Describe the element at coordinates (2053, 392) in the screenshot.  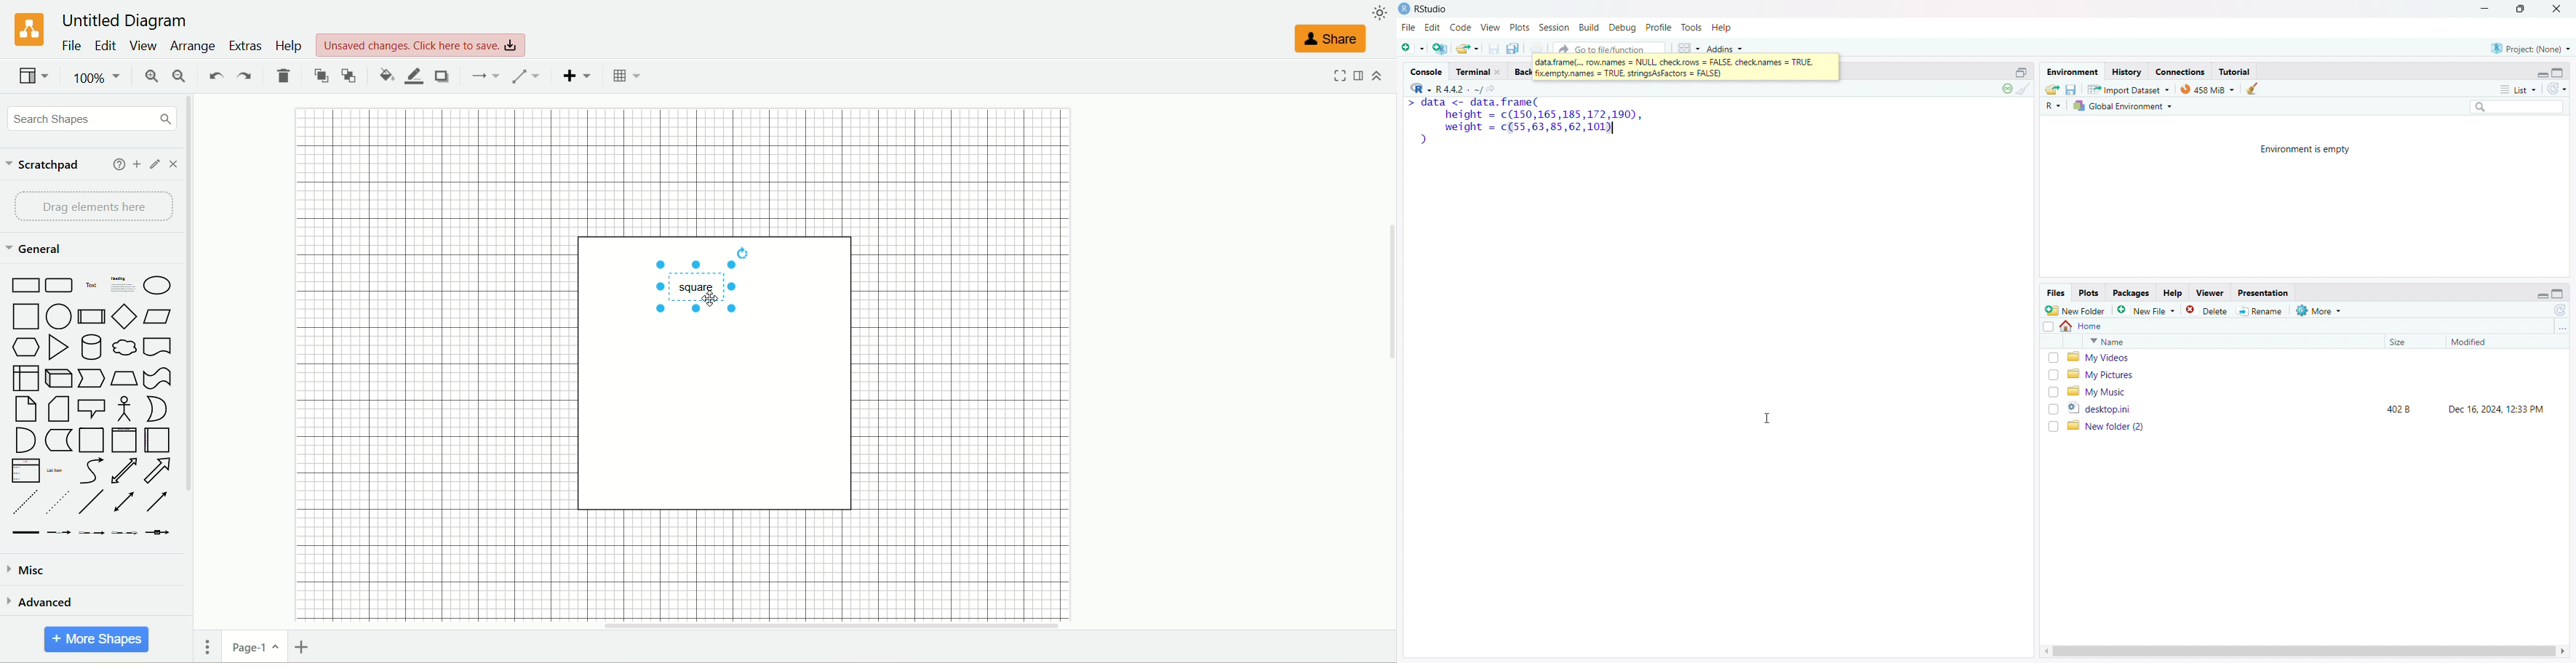
I see `select individual entries` at that location.